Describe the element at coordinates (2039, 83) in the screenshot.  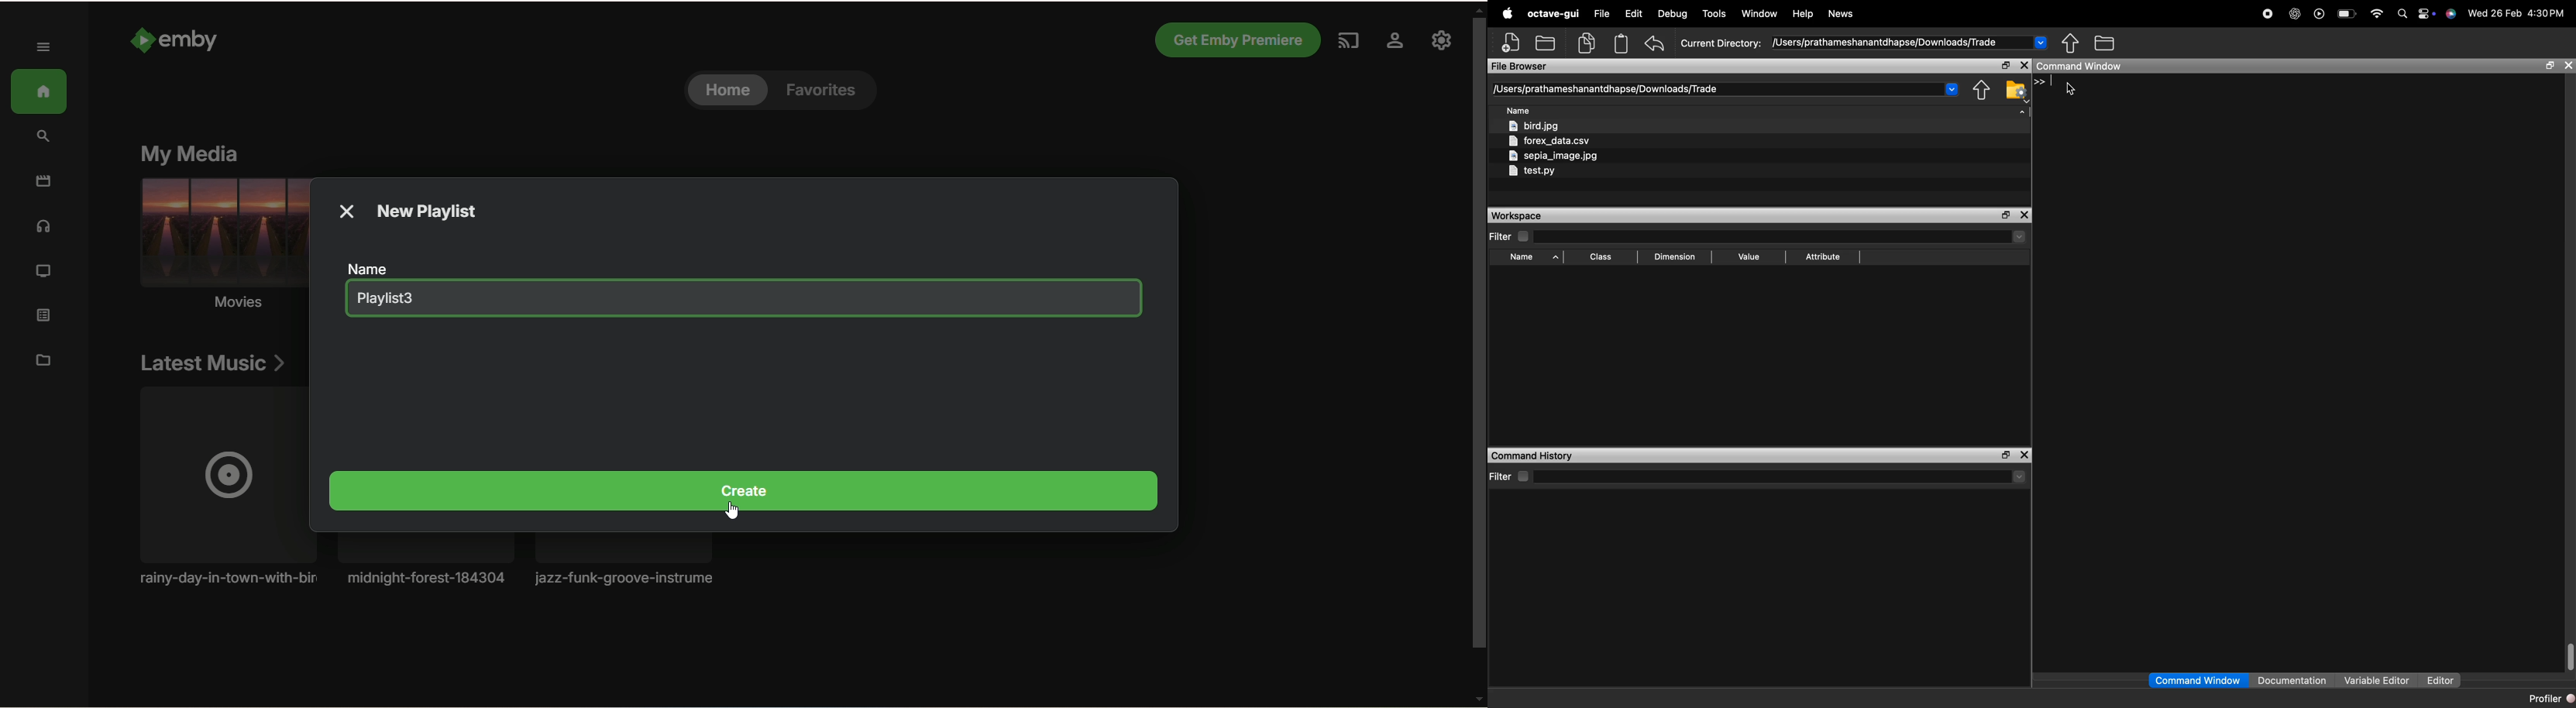
I see `>>` at that location.